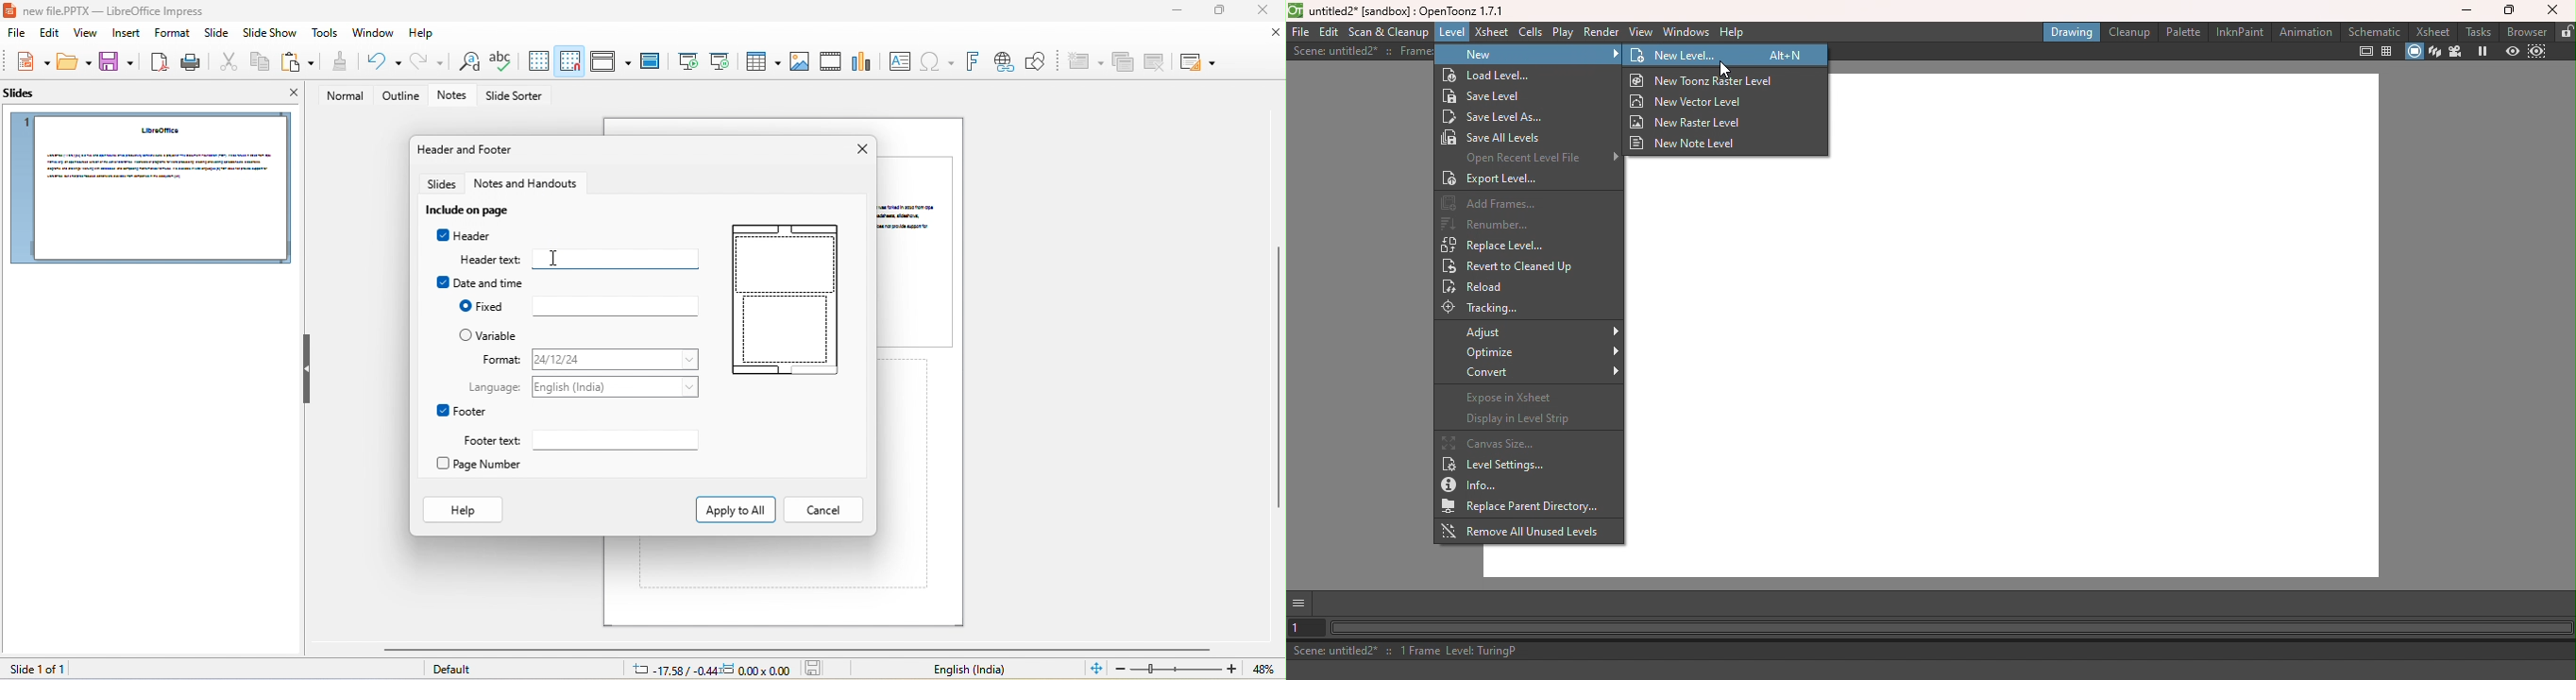 The height and width of the screenshot is (700, 2576). What do you see at coordinates (534, 185) in the screenshot?
I see `notes and handouts` at bounding box center [534, 185].